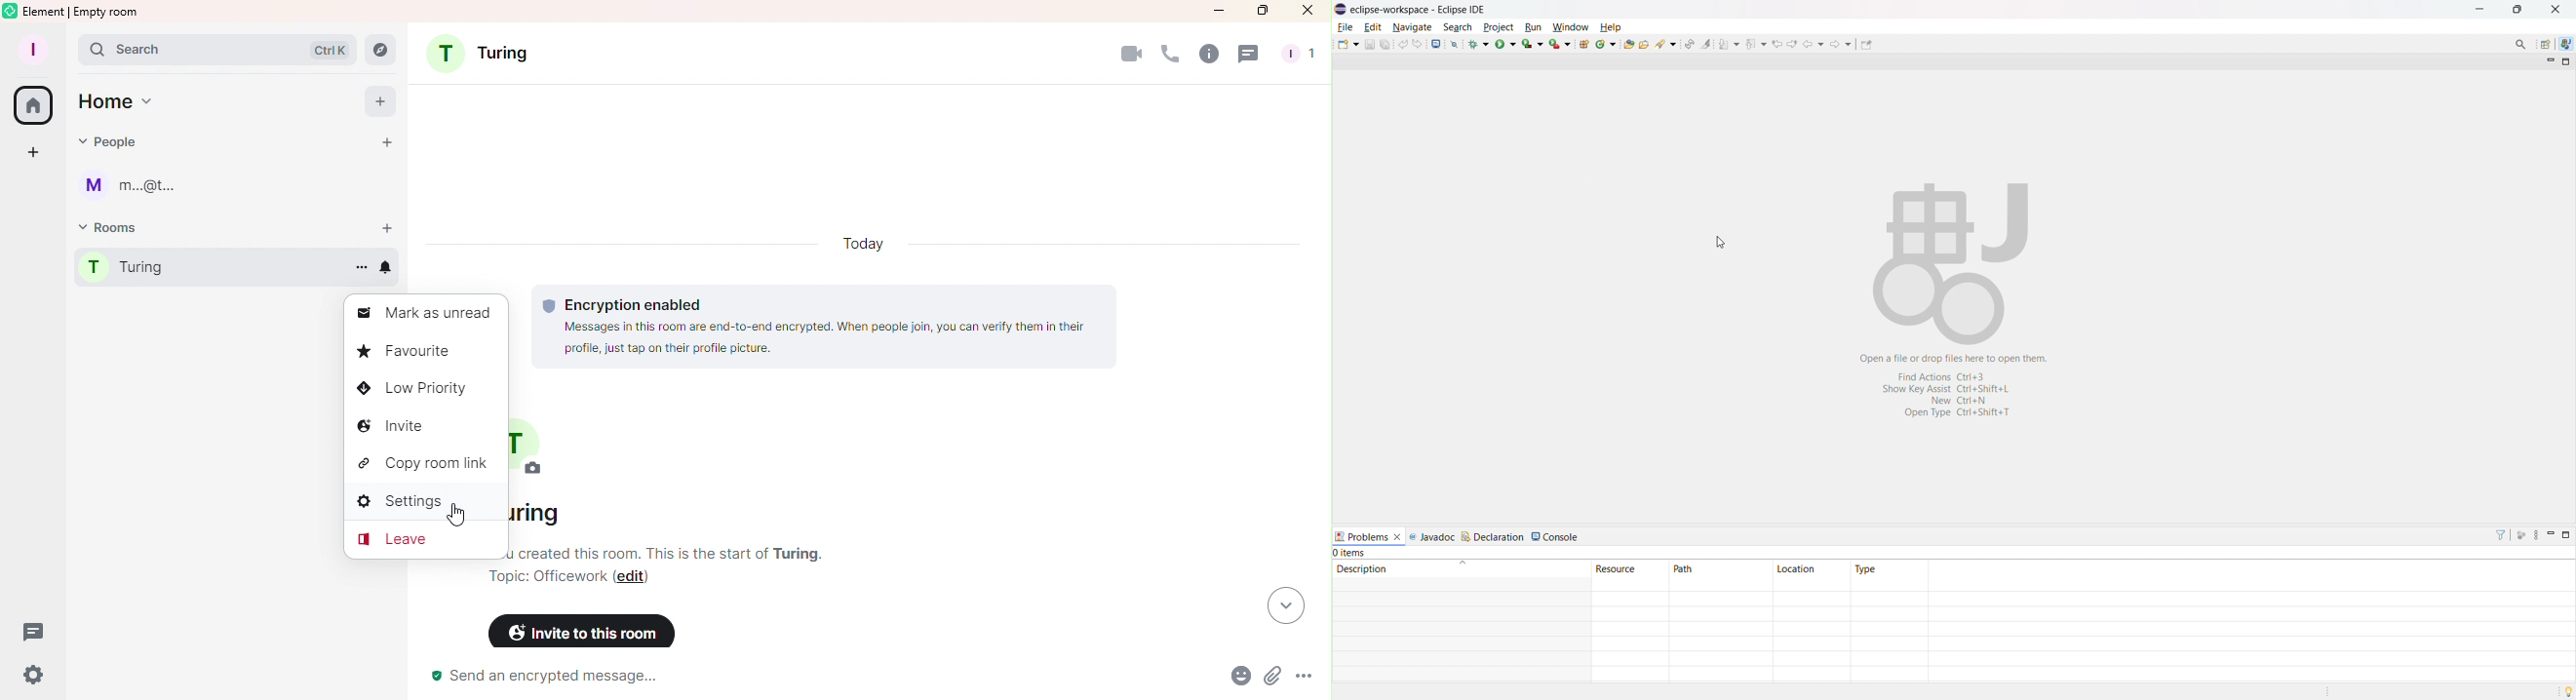 This screenshot has height=700, width=2576. Describe the element at coordinates (39, 105) in the screenshot. I see `Home` at that location.